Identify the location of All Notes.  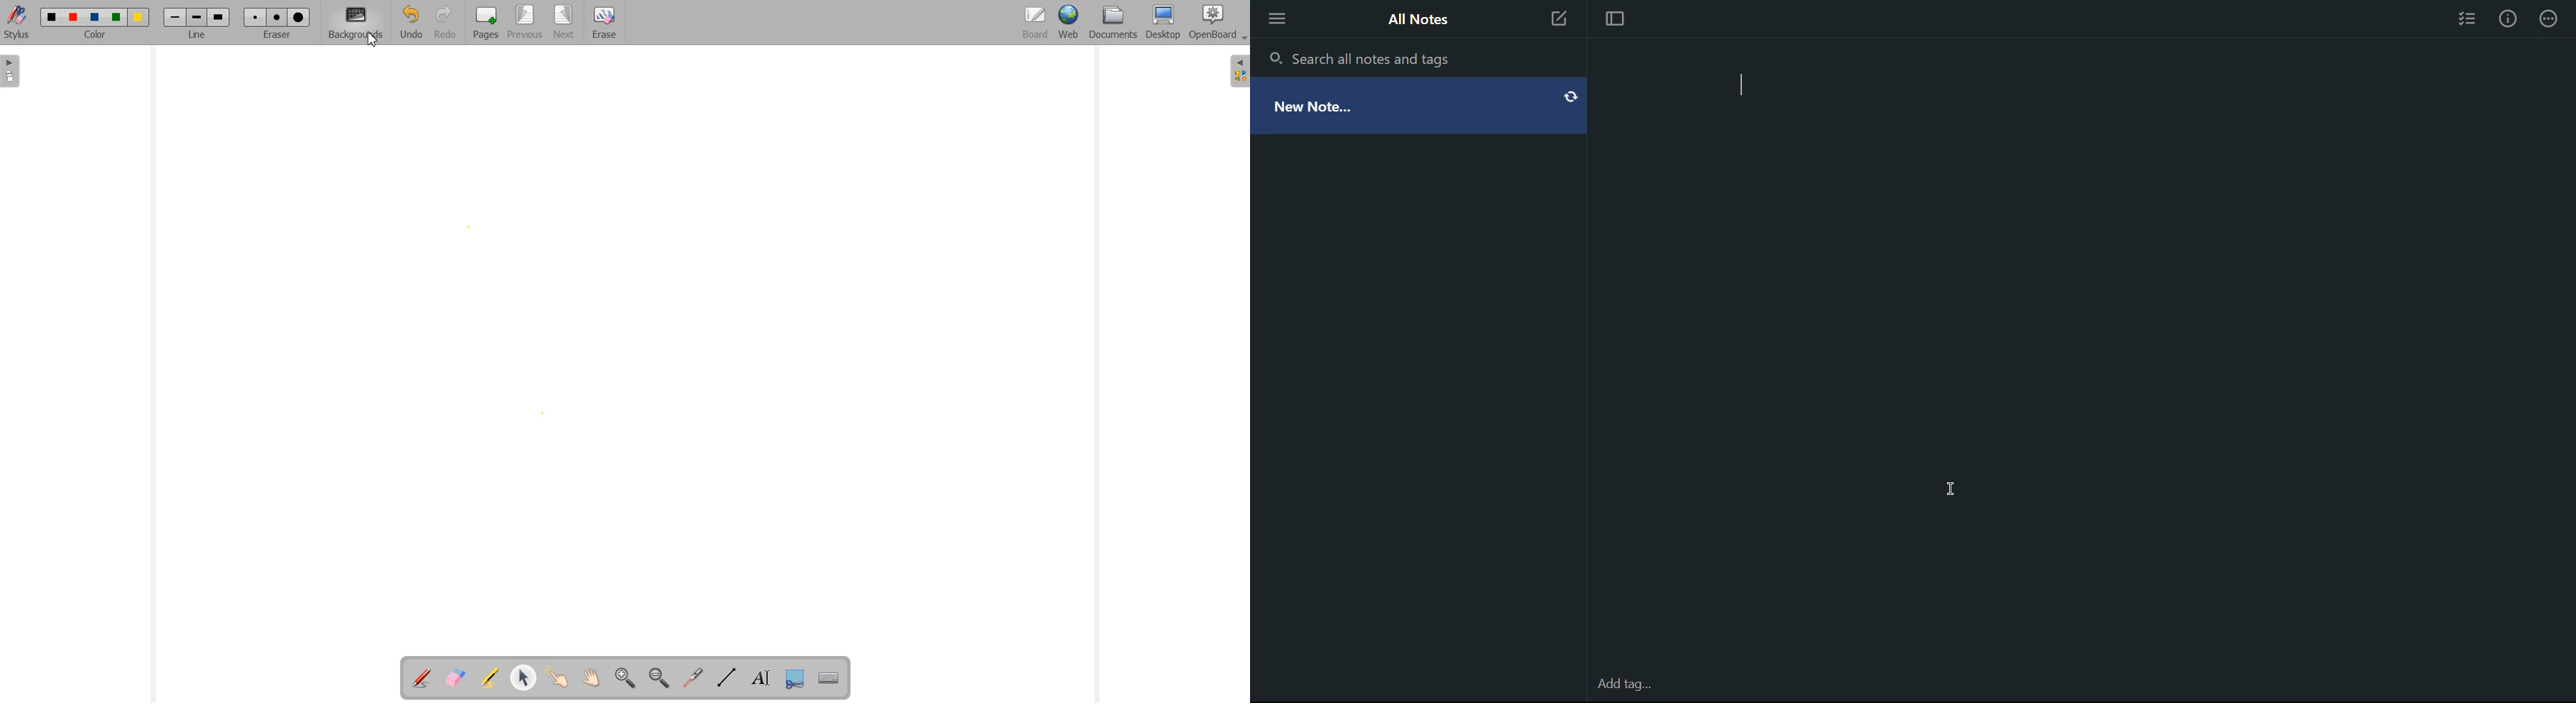
(1415, 16).